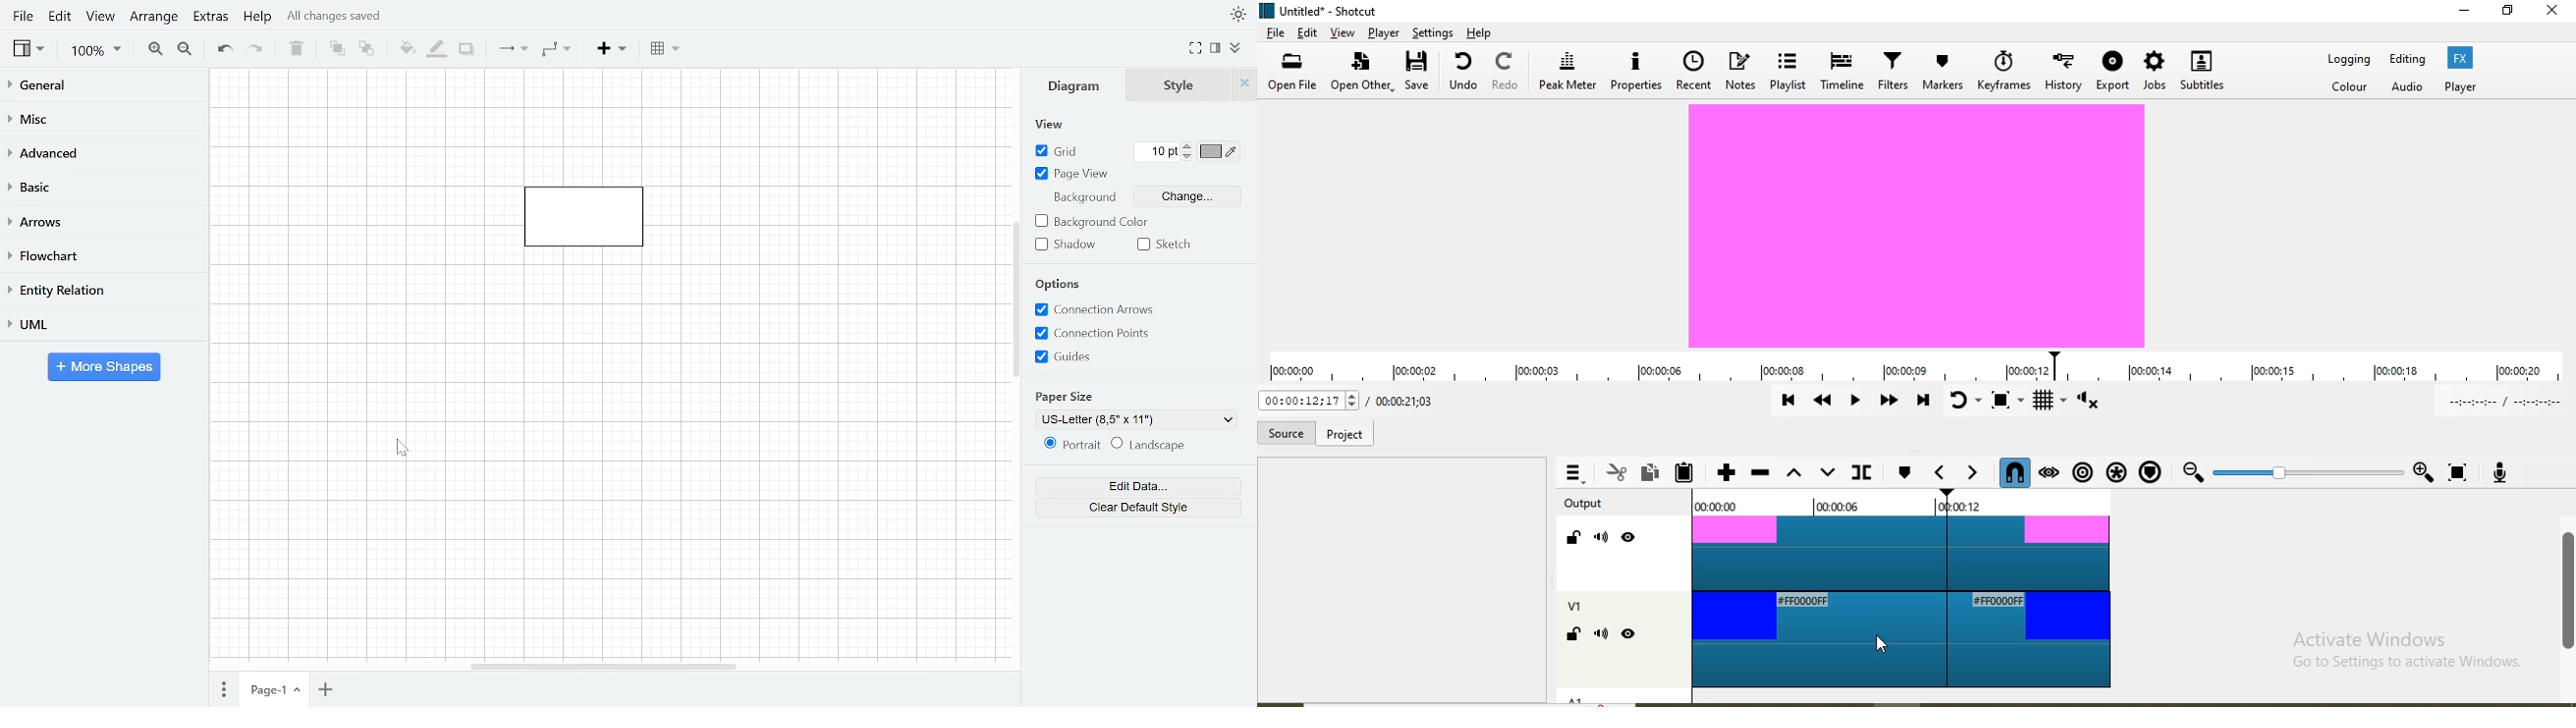 The height and width of the screenshot is (728, 2576). Describe the element at coordinates (102, 291) in the screenshot. I see `Entity relation` at that location.